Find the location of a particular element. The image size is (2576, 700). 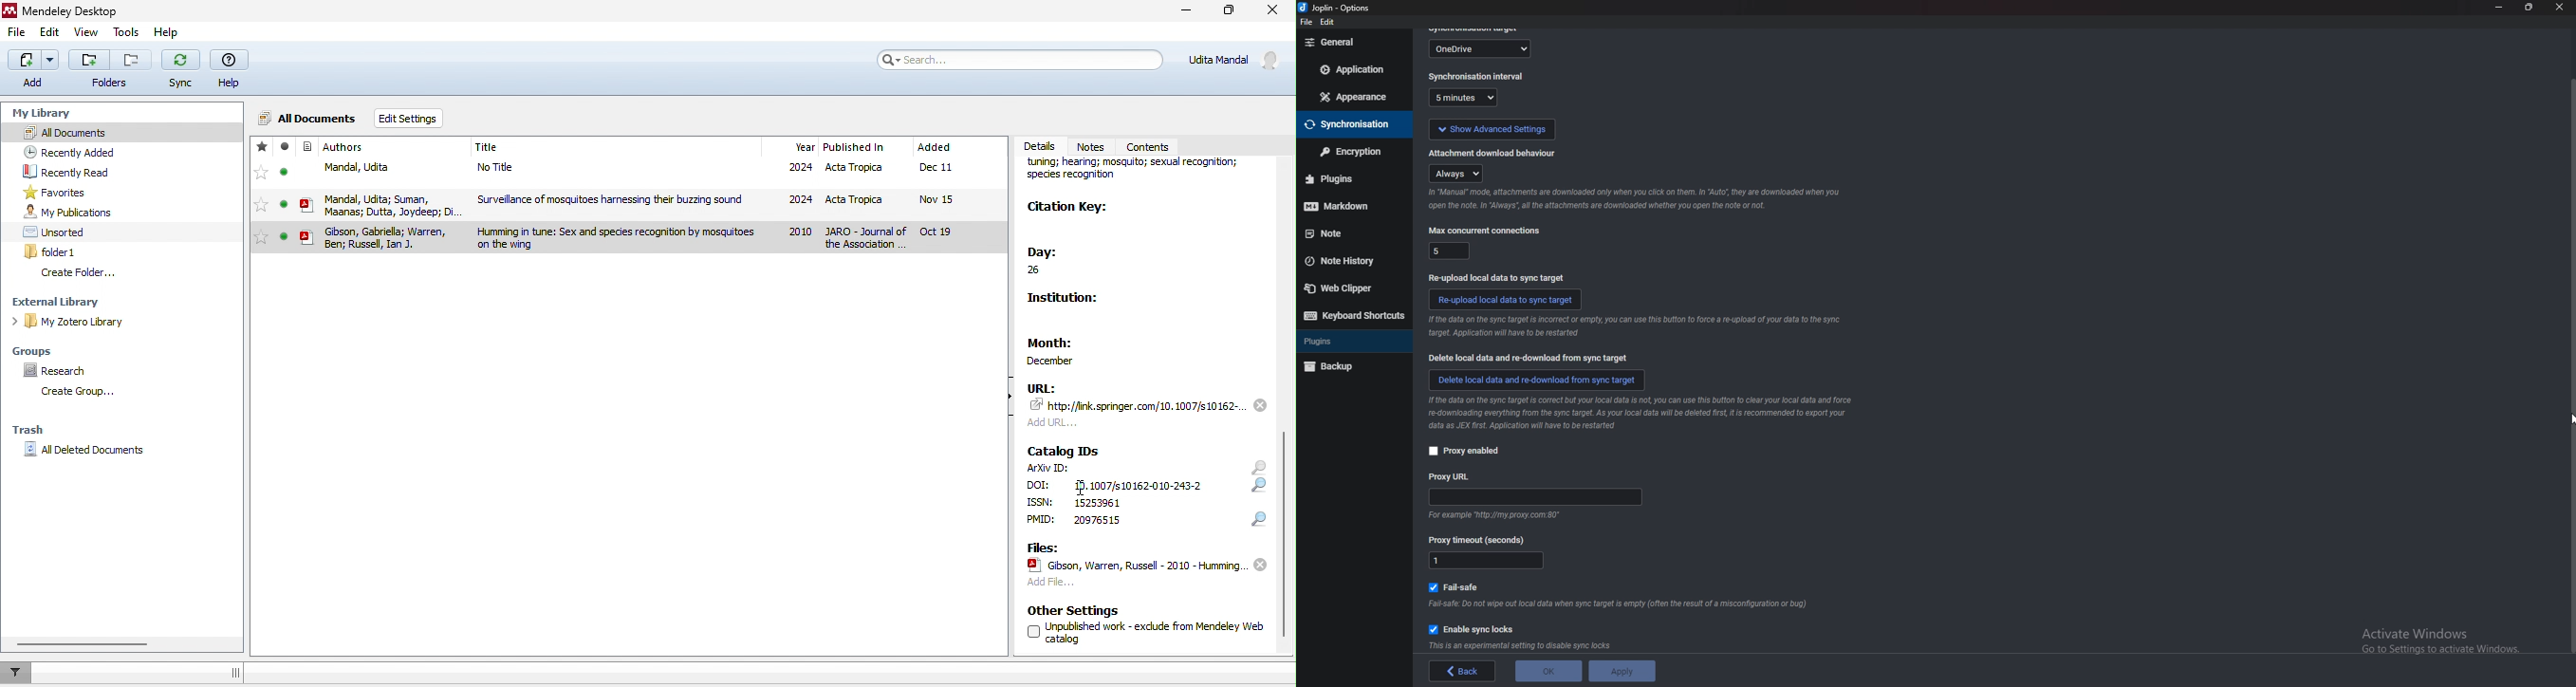

external library is located at coordinates (65, 302).